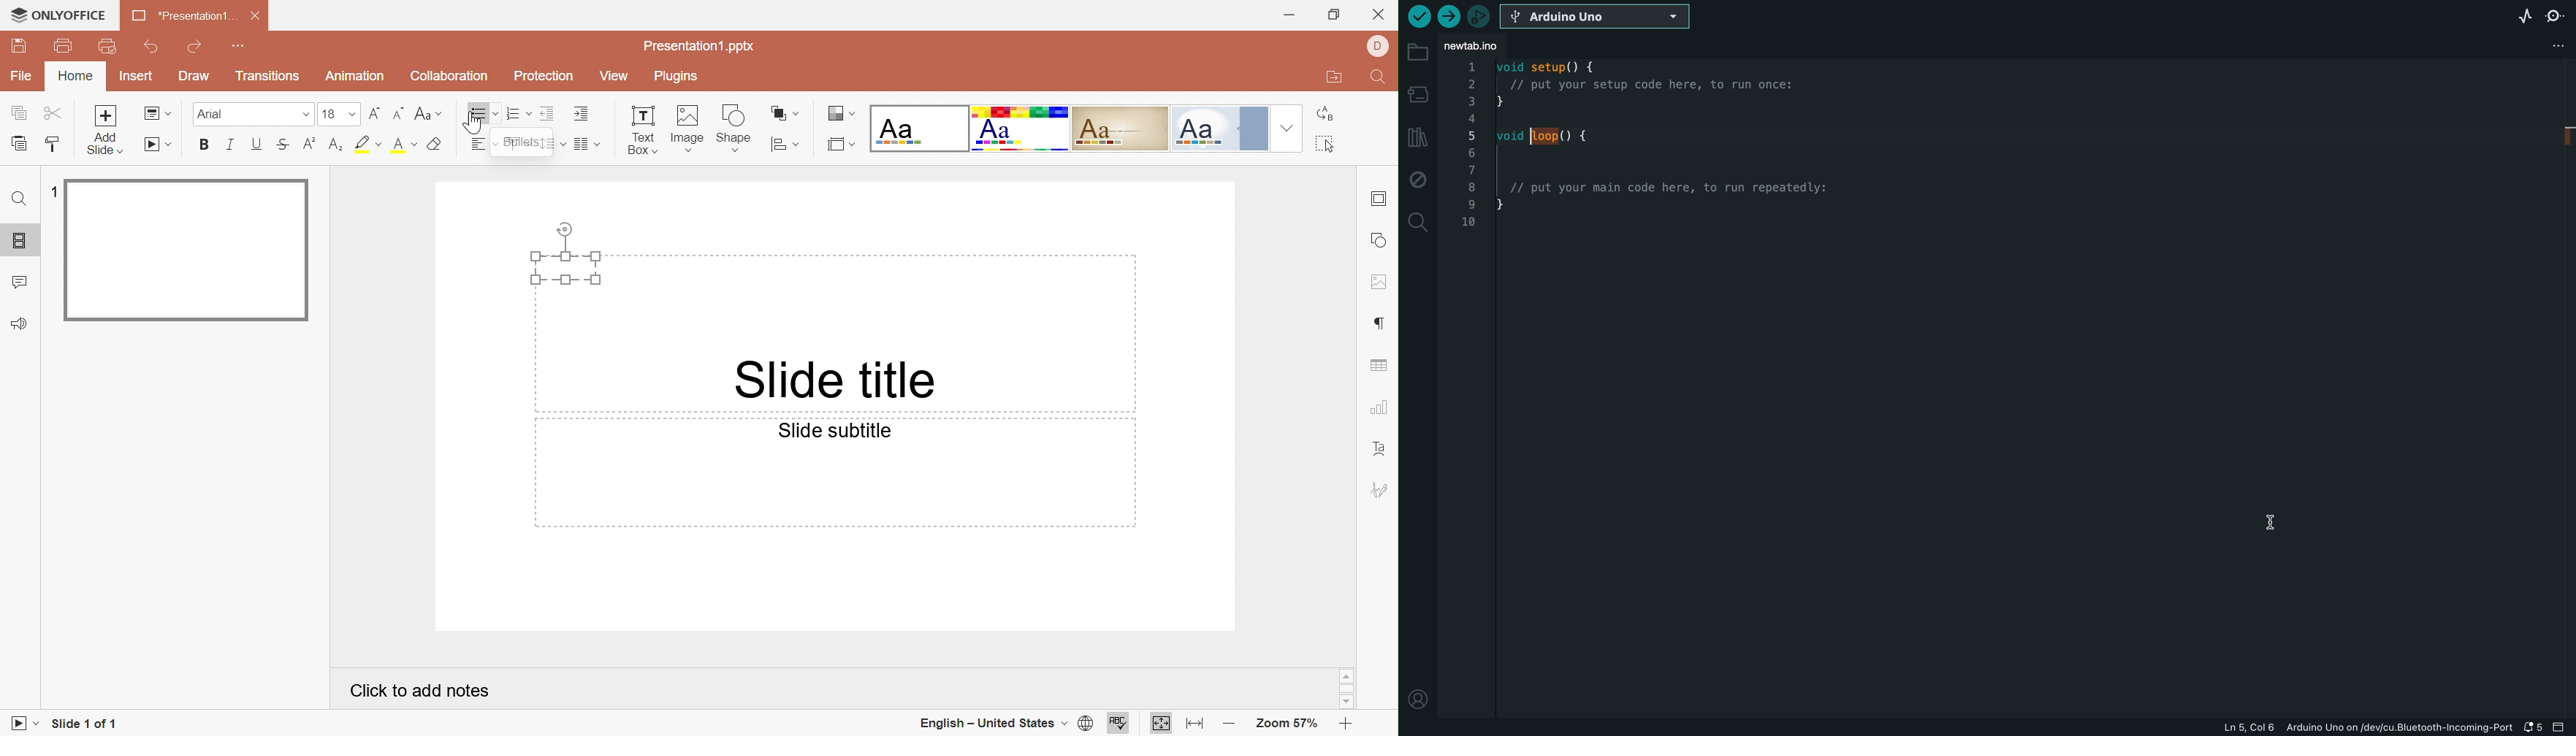  What do you see at coordinates (1333, 16) in the screenshot?
I see `Restore Down` at bounding box center [1333, 16].